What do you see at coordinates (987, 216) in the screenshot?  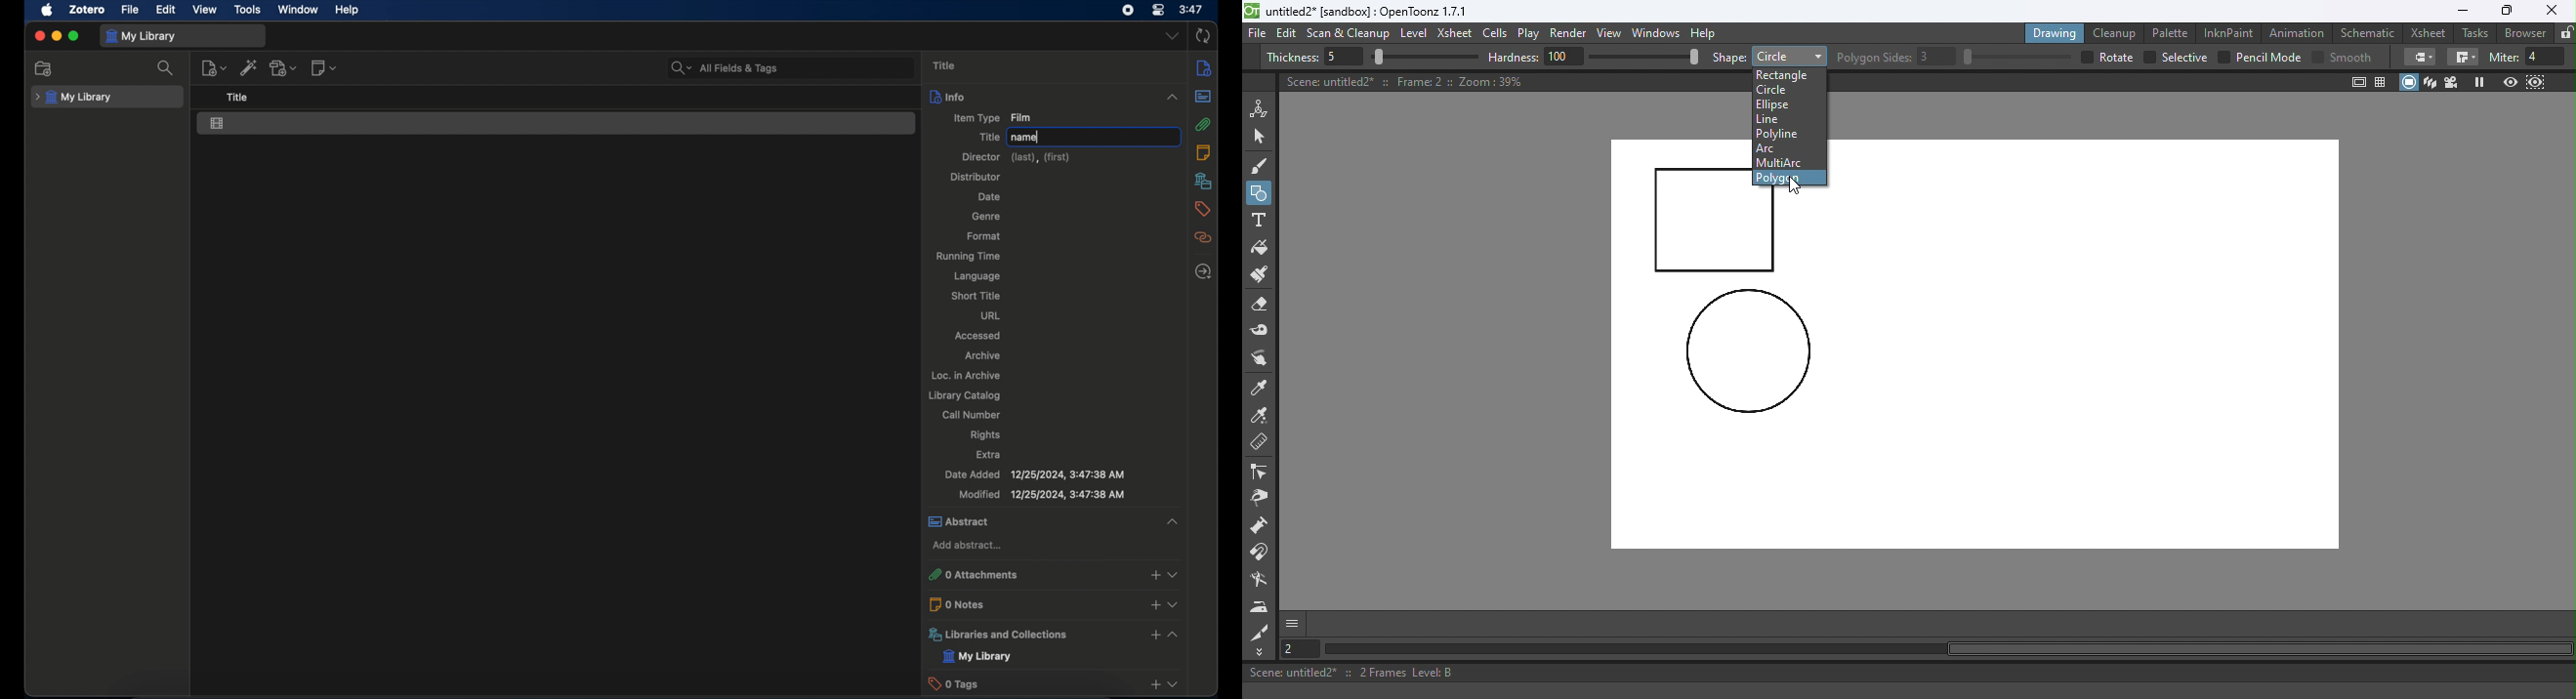 I see `genre` at bounding box center [987, 216].